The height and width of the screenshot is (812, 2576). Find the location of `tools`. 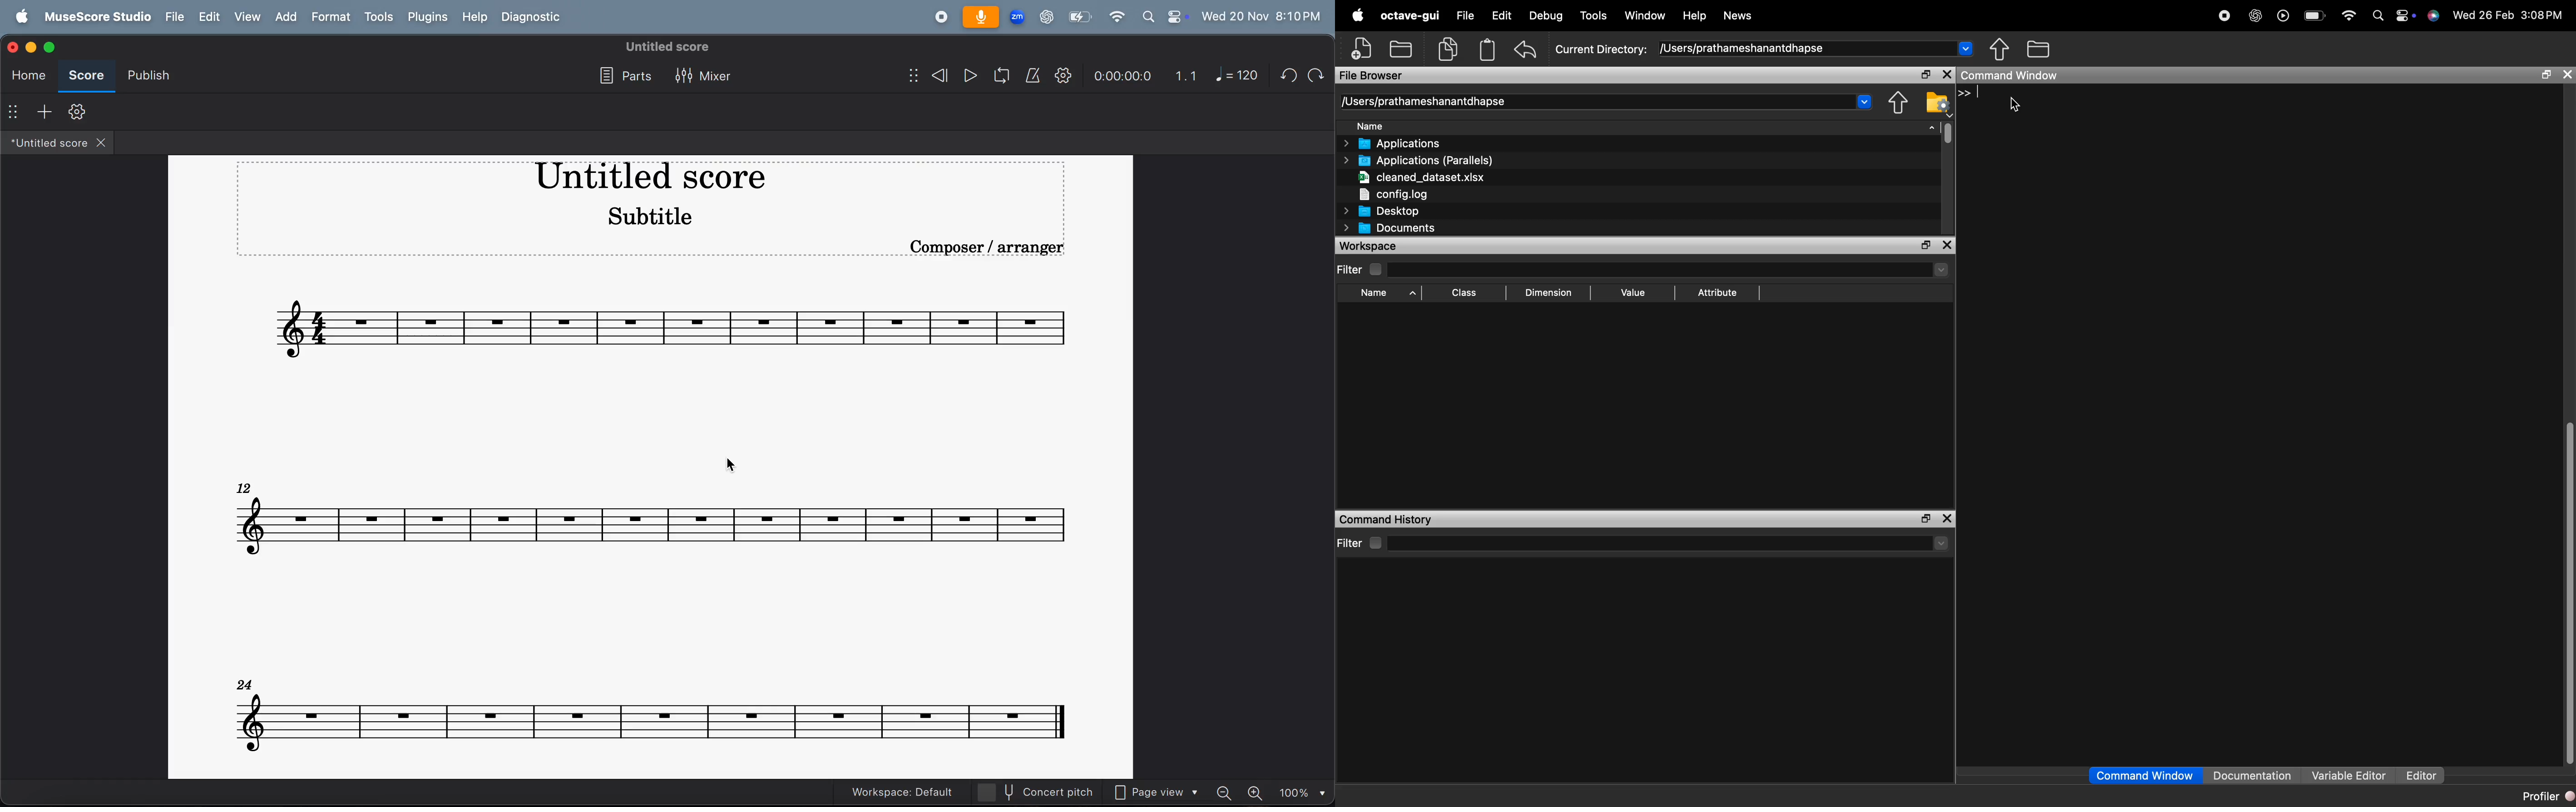

tools is located at coordinates (380, 17).